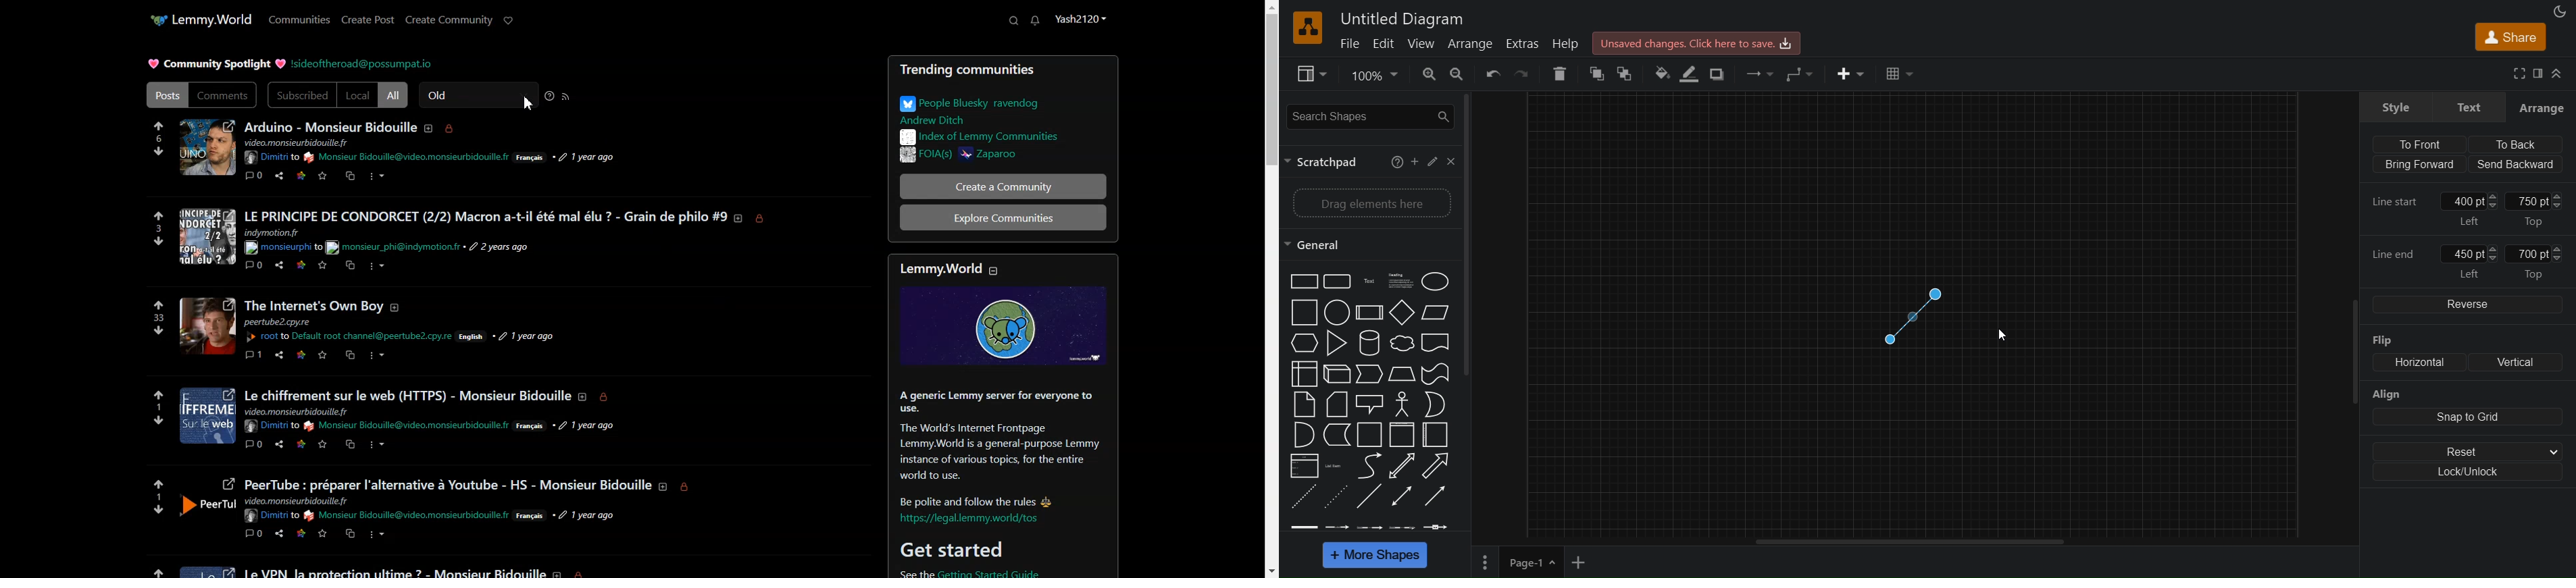 Image resolution: width=2576 pixels, height=588 pixels. What do you see at coordinates (2395, 105) in the screenshot?
I see `style` at bounding box center [2395, 105].